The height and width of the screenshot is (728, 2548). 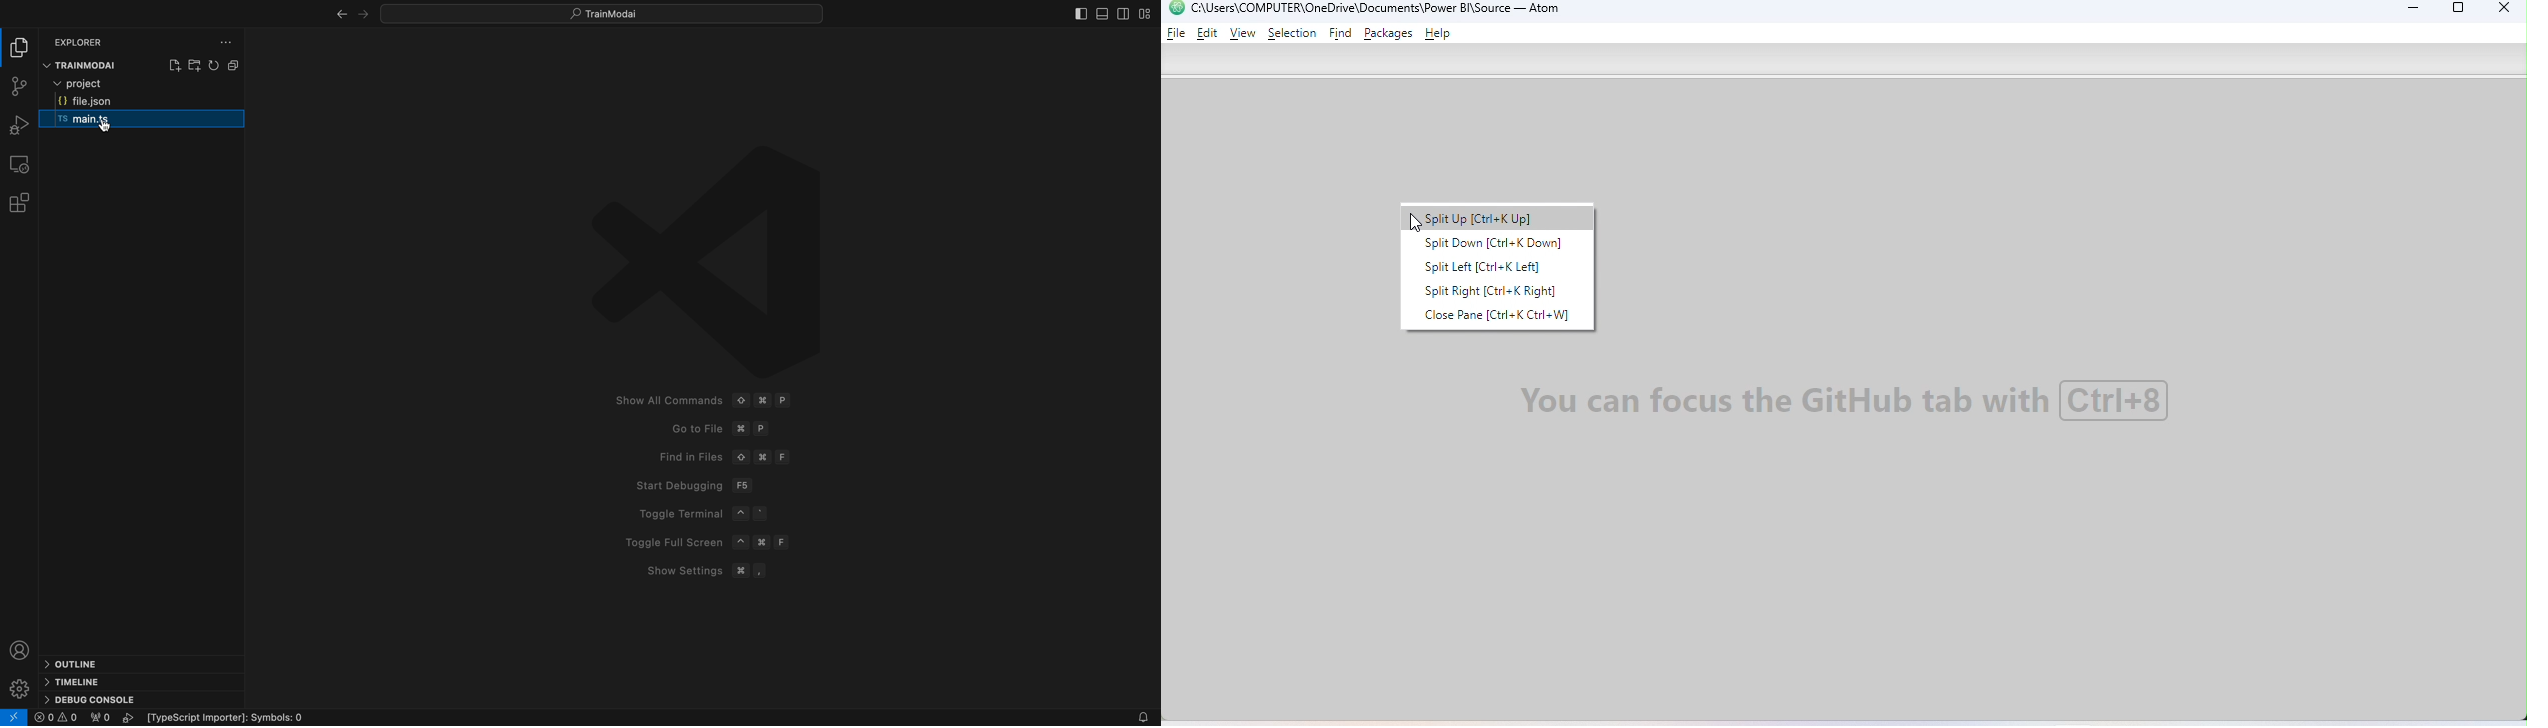 What do you see at coordinates (81, 682) in the screenshot?
I see `timeline` at bounding box center [81, 682].